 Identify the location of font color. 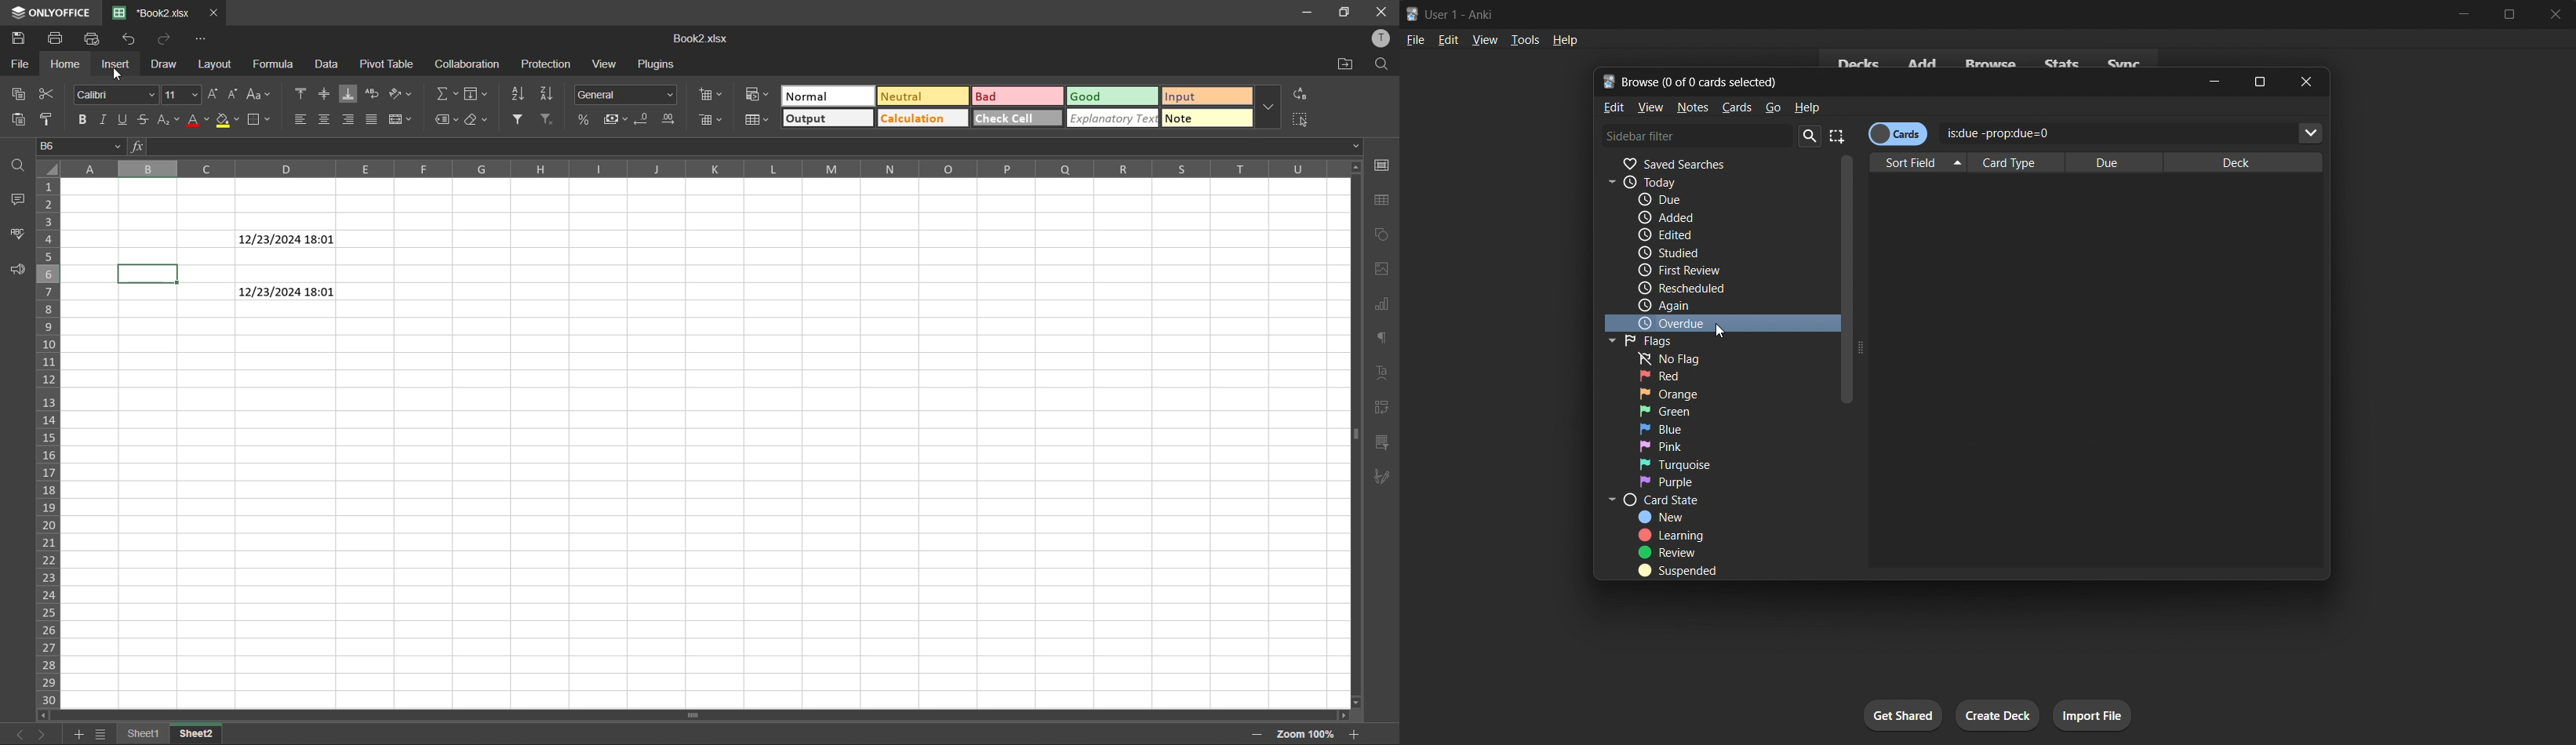
(198, 121).